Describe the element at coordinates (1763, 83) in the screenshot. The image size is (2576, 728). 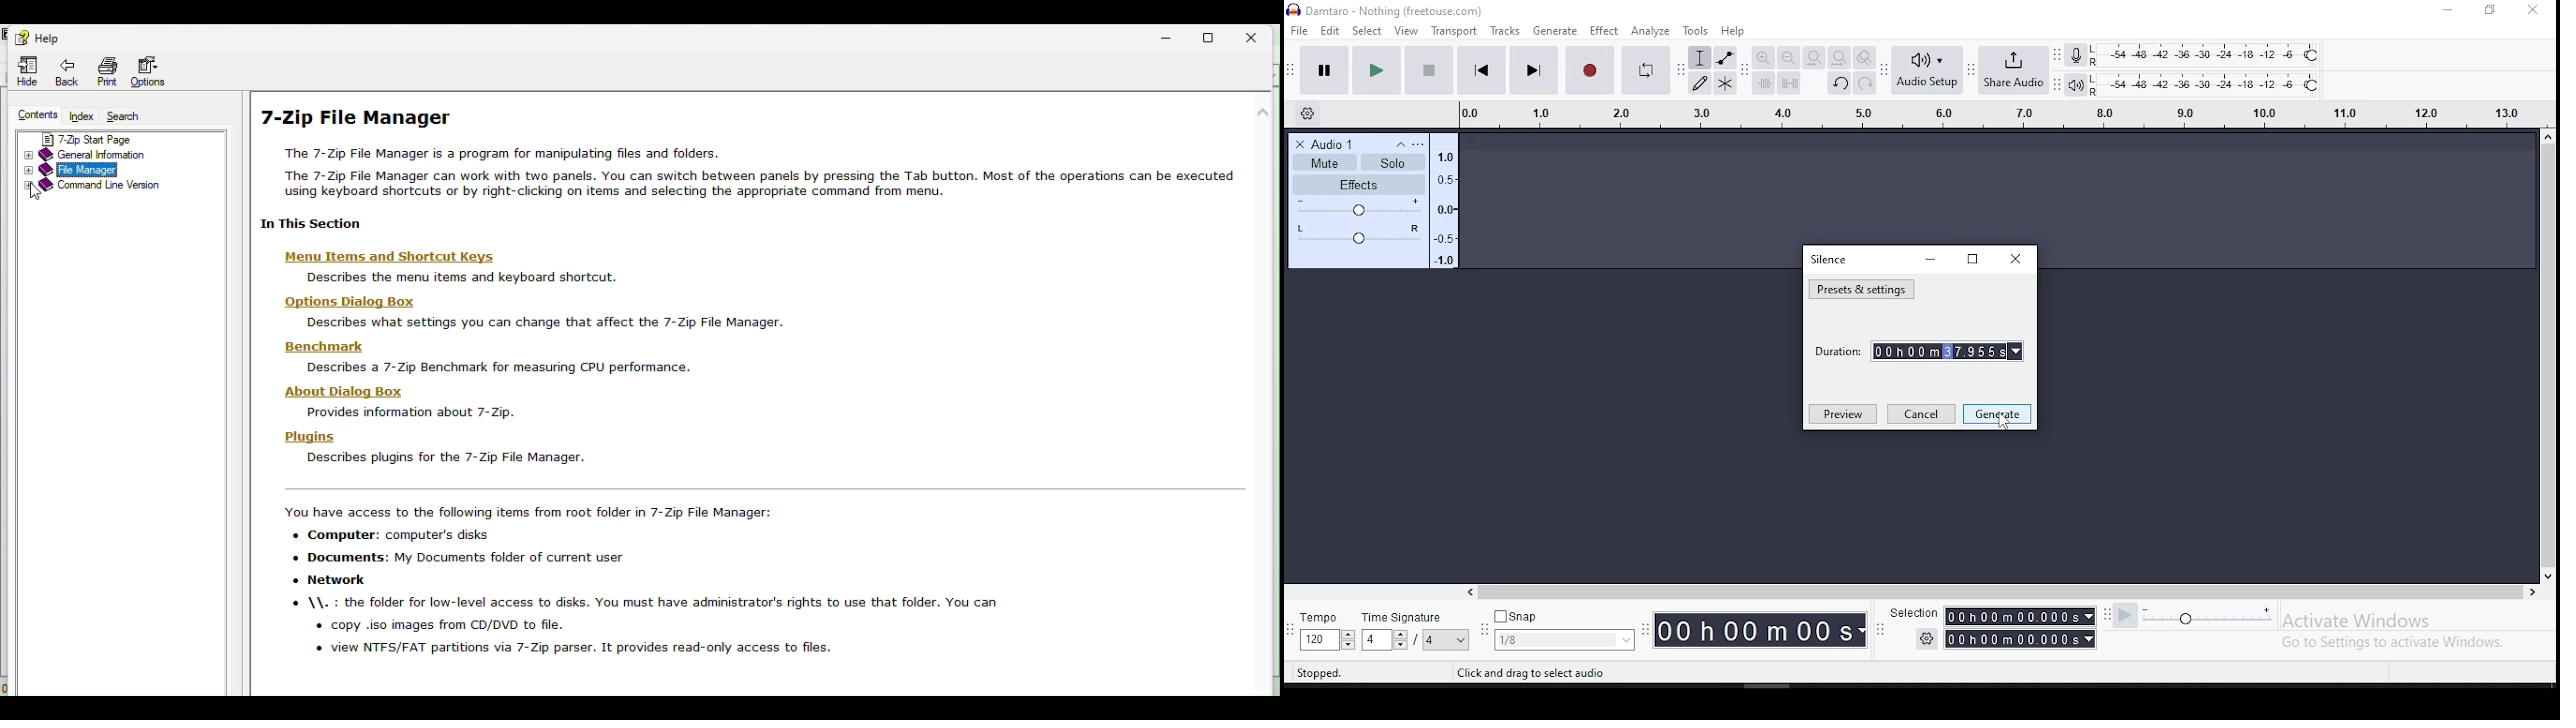
I see `trim audio outside selection` at that location.